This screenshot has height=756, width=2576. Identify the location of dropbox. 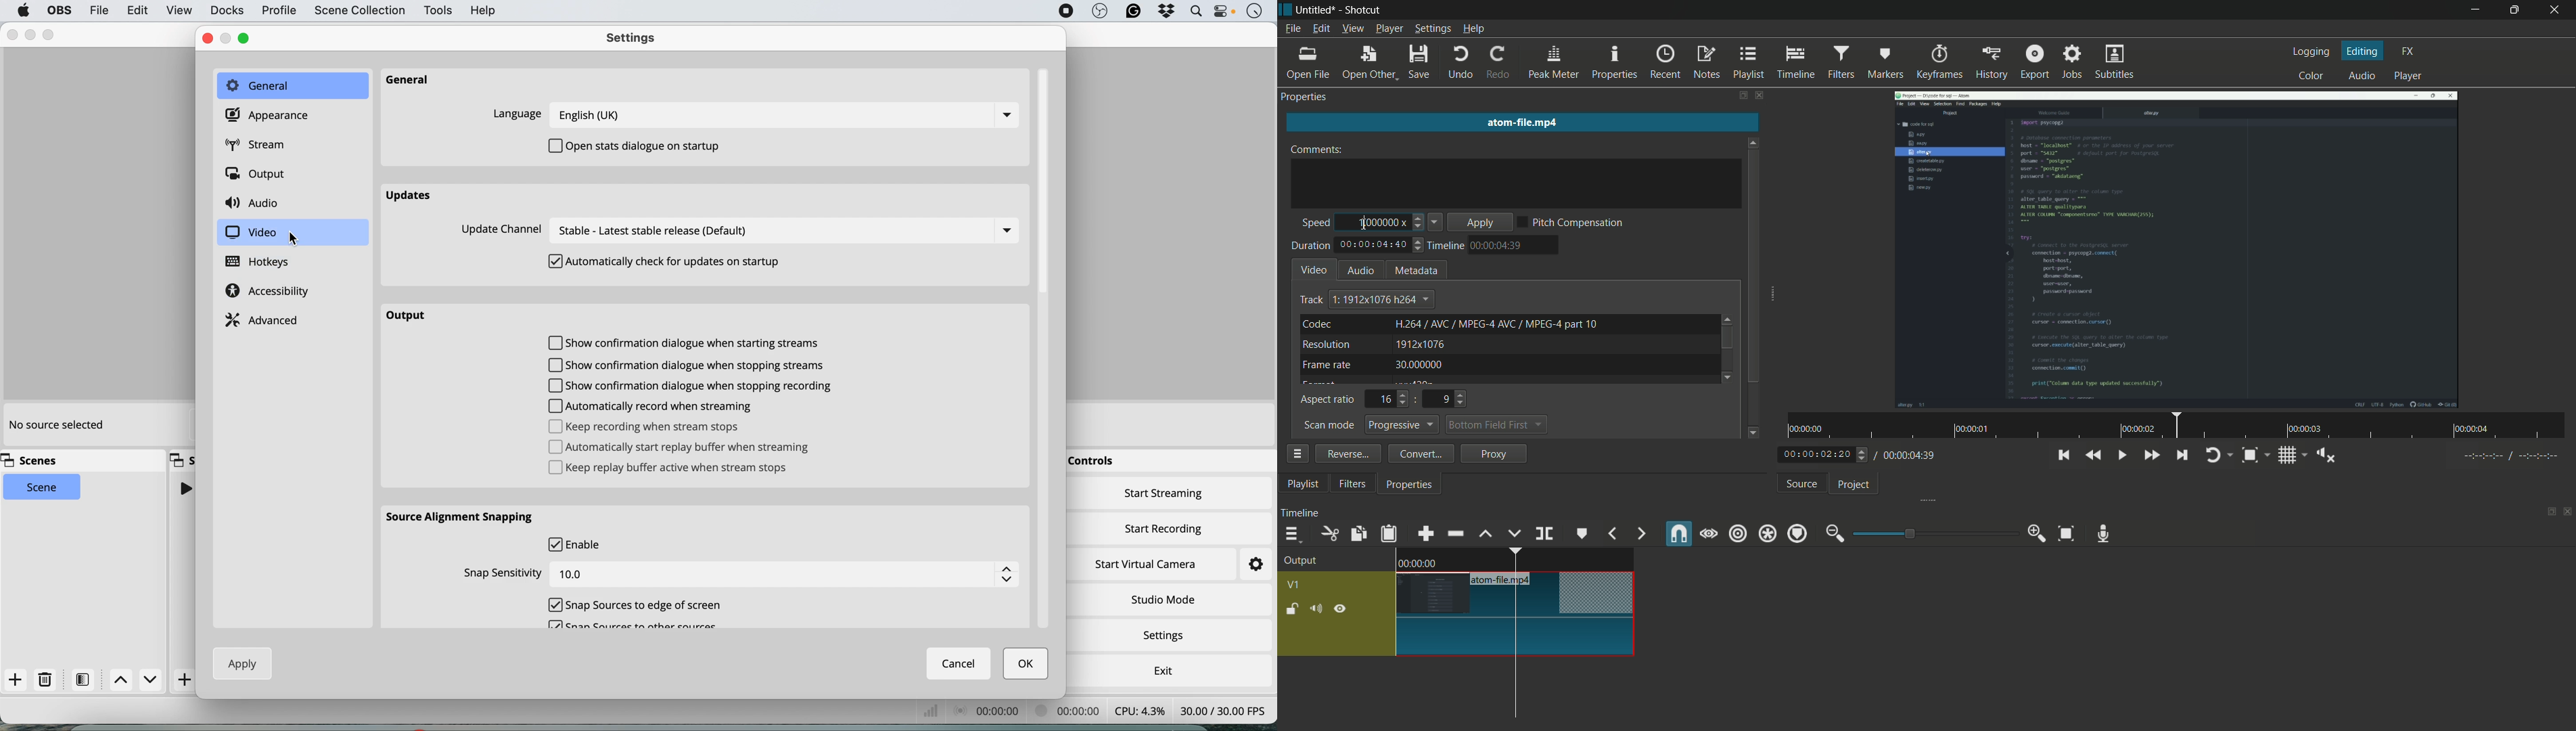
(1167, 12).